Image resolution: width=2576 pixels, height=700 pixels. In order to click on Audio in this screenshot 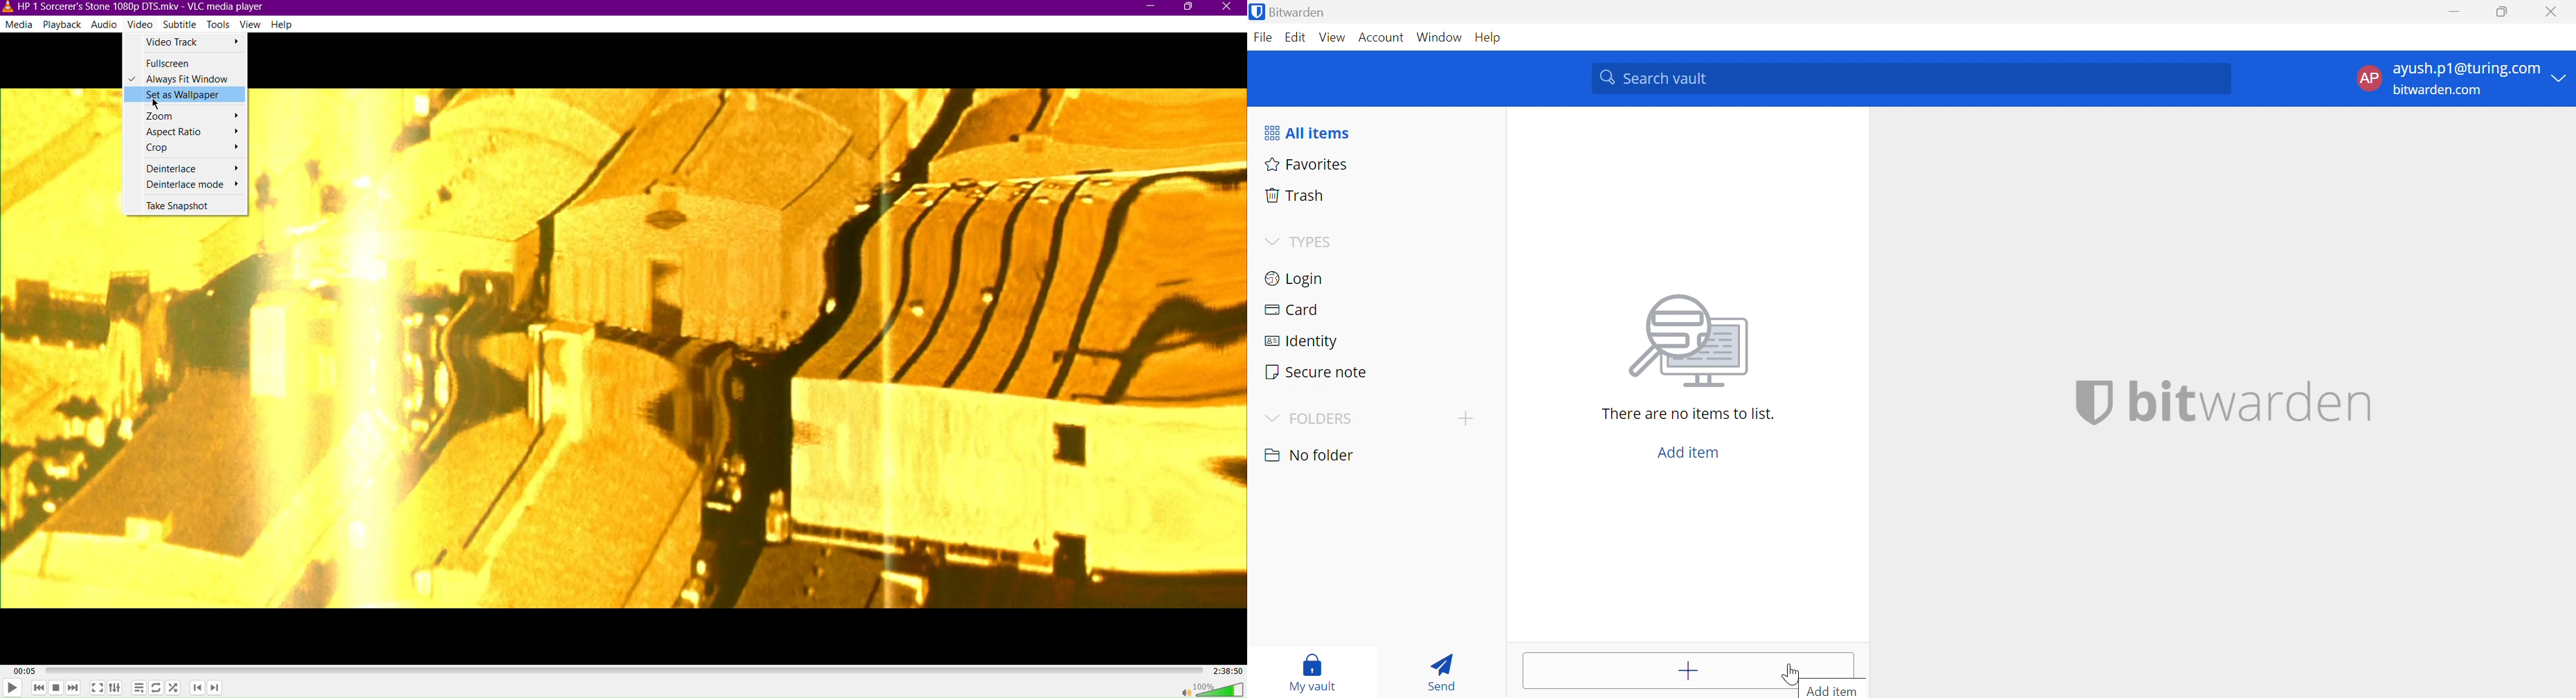, I will do `click(107, 25)`.